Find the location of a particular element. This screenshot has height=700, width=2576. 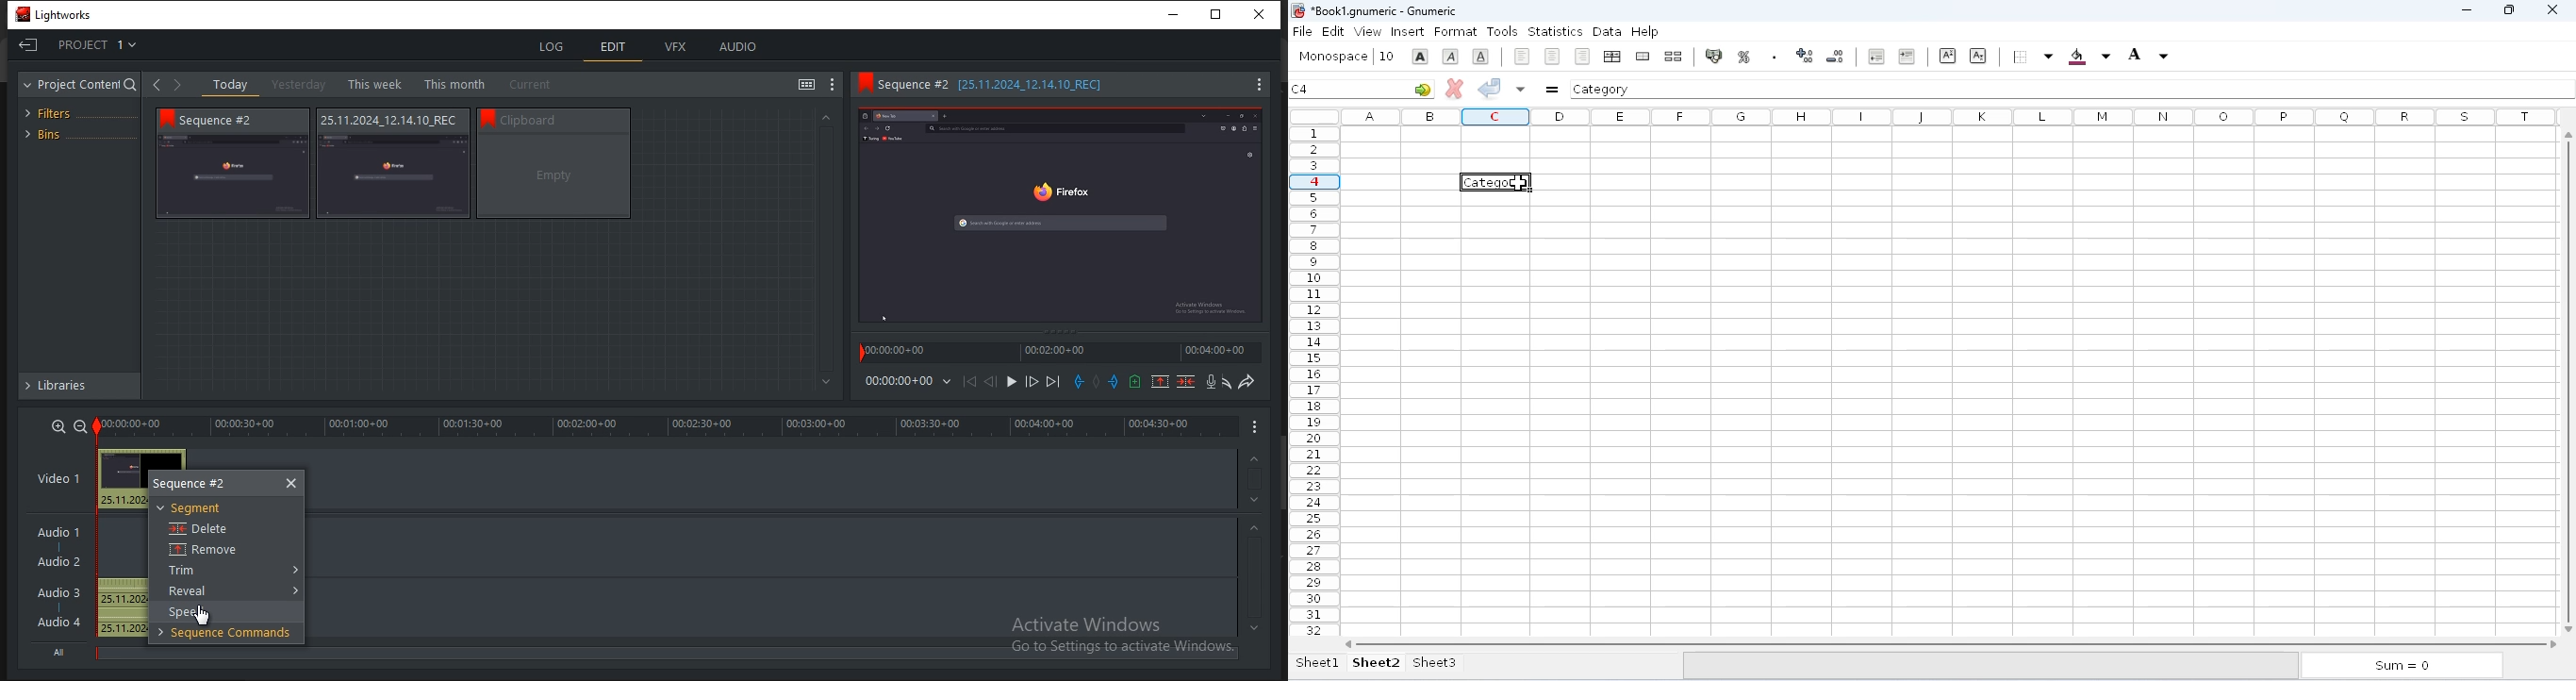

undo is located at coordinates (1224, 382).